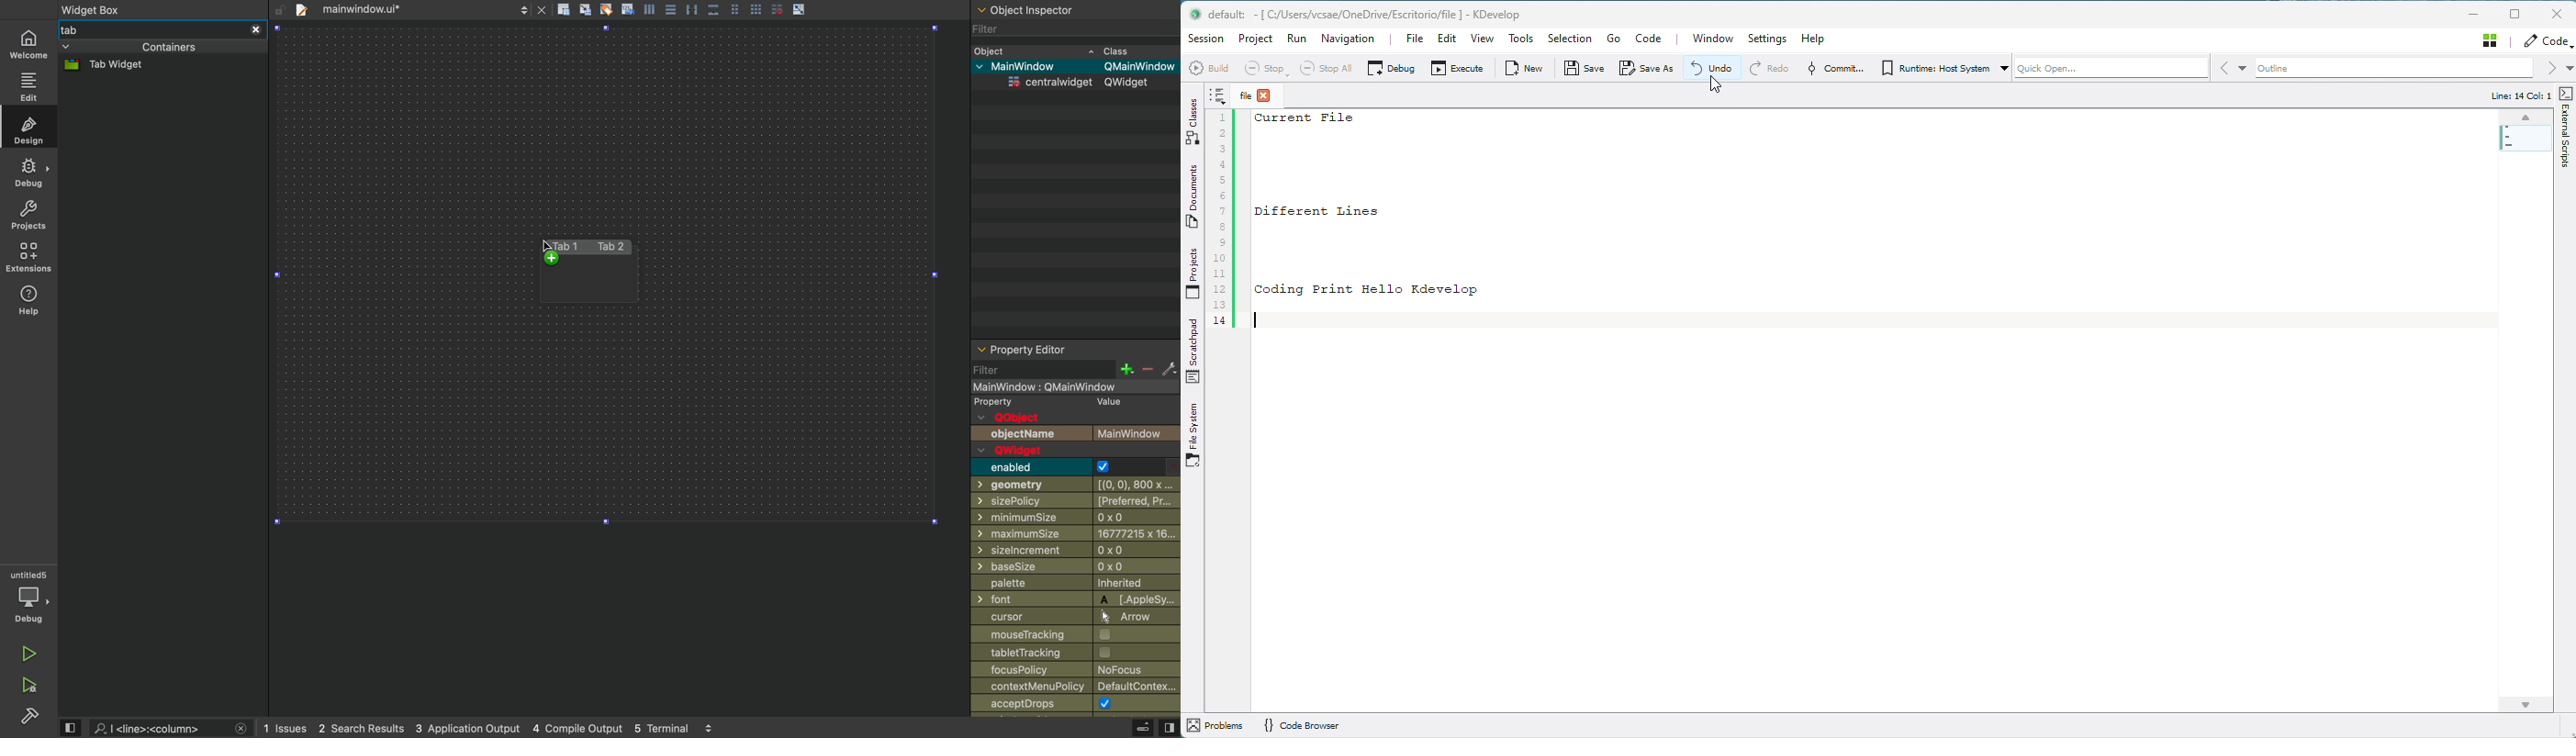 The height and width of the screenshot is (756, 2576). I want to click on Window, so click(1708, 39).